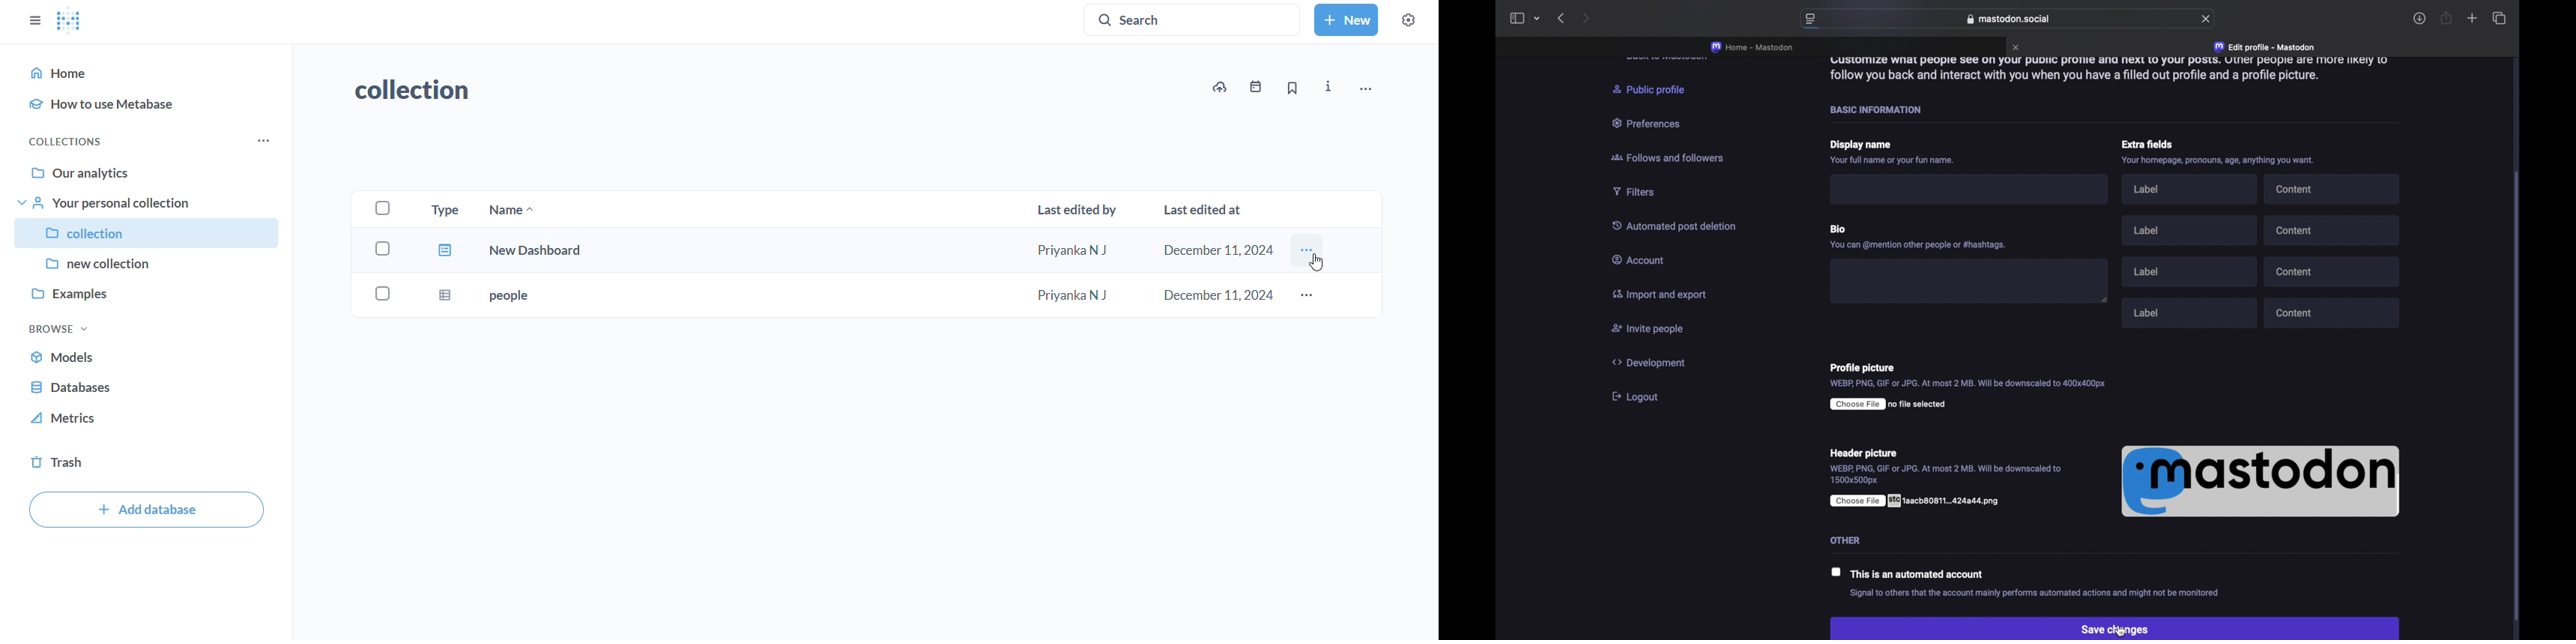 The image size is (2576, 644). Describe the element at coordinates (1651, 327) in the screenshot. I see `Invite people` at that location.